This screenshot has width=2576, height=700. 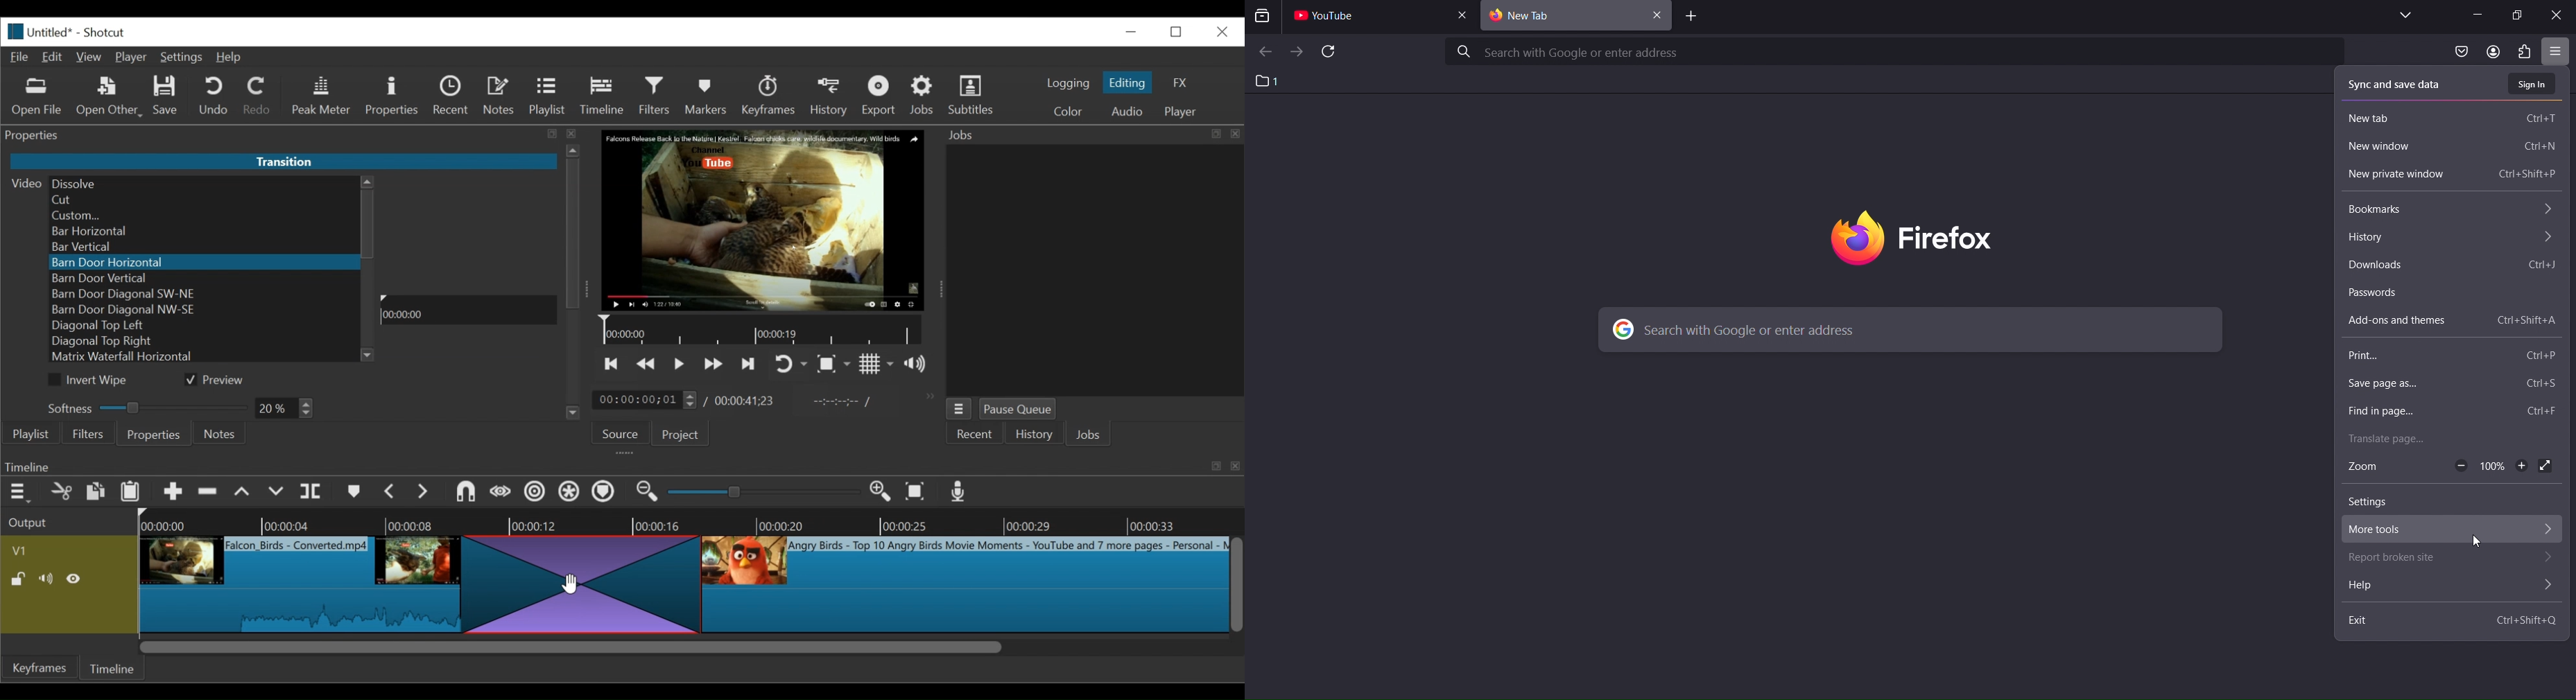 What do you see at coordinates (1176, 31) in the screenshot?
I see `Restore` at bounding box center [1176, 31].